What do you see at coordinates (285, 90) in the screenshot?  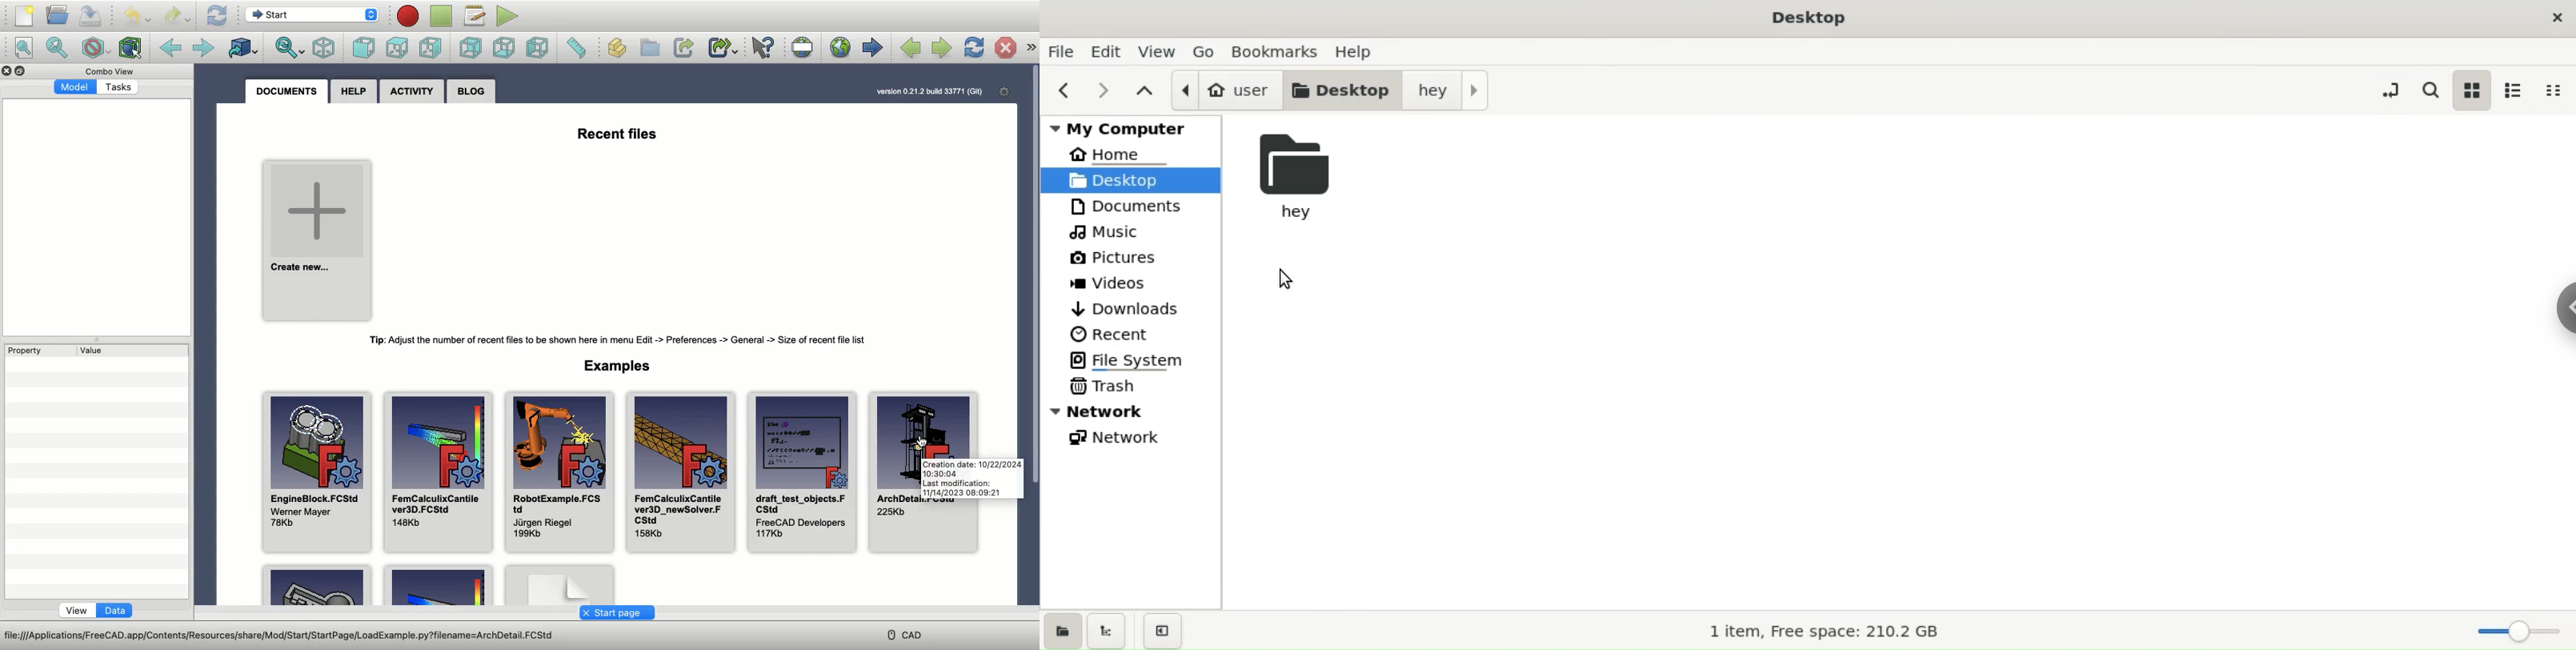 I see `Documents` at bounding box center [285, 90].